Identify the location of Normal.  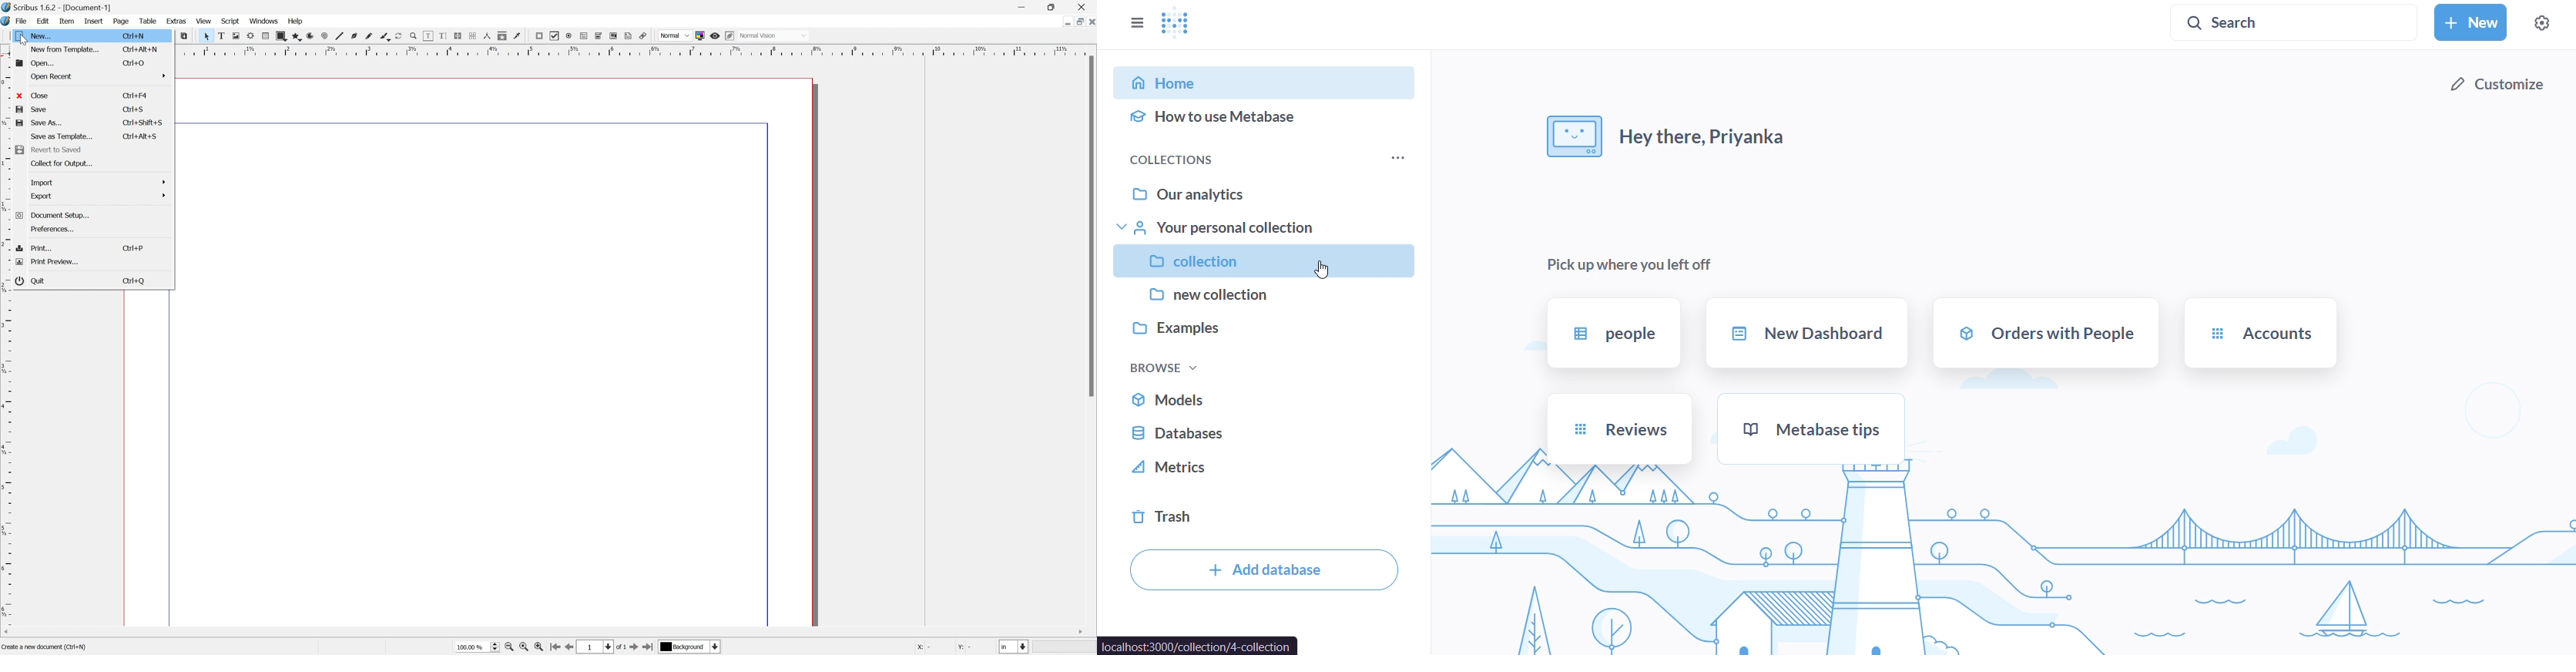
(673, 35).